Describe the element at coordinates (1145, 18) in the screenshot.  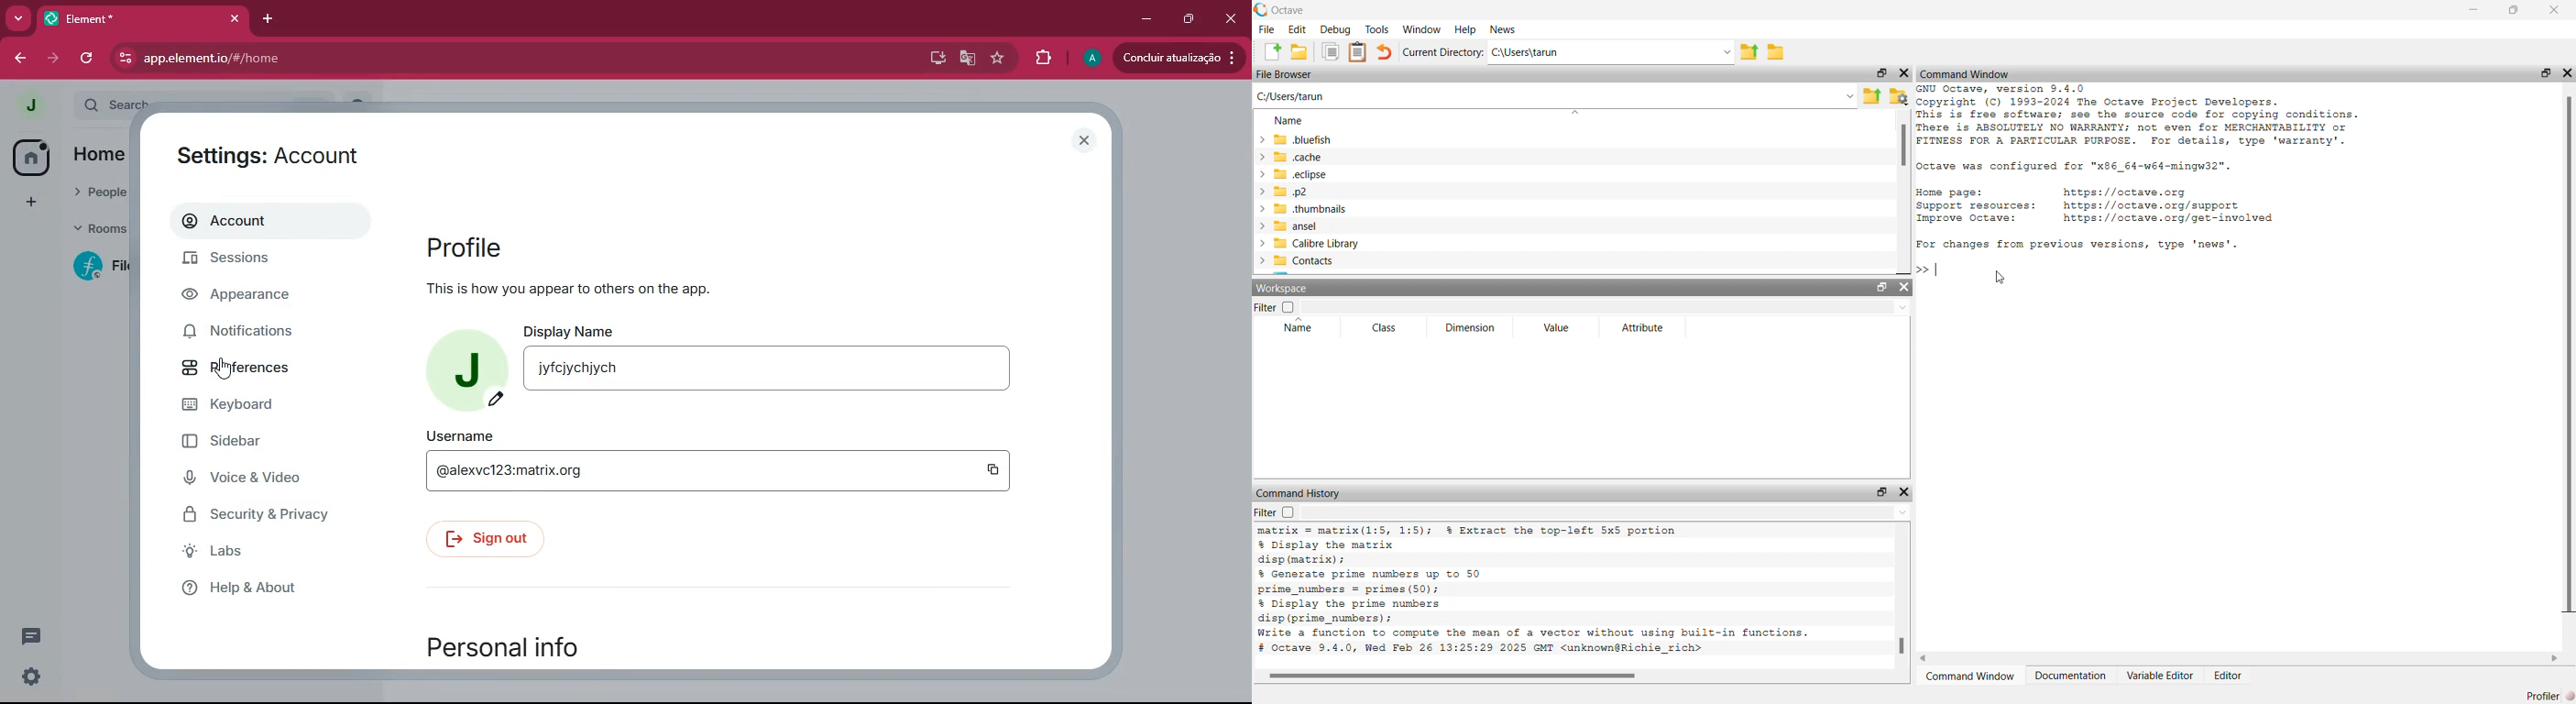
I see `minimize` at that location.